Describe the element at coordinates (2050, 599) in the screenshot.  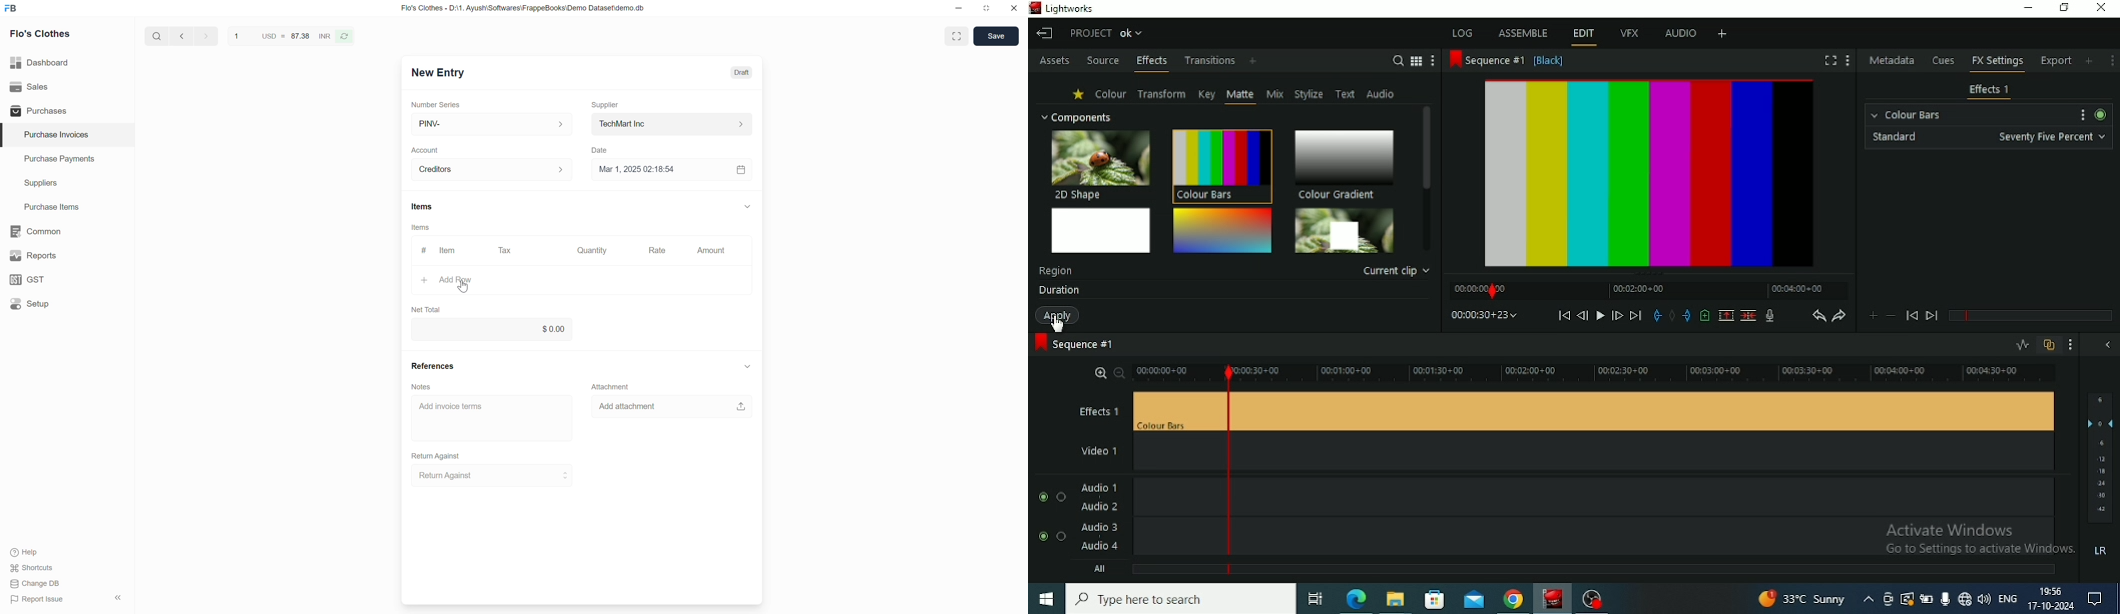
I see `Date and Time Indicator` at that location.